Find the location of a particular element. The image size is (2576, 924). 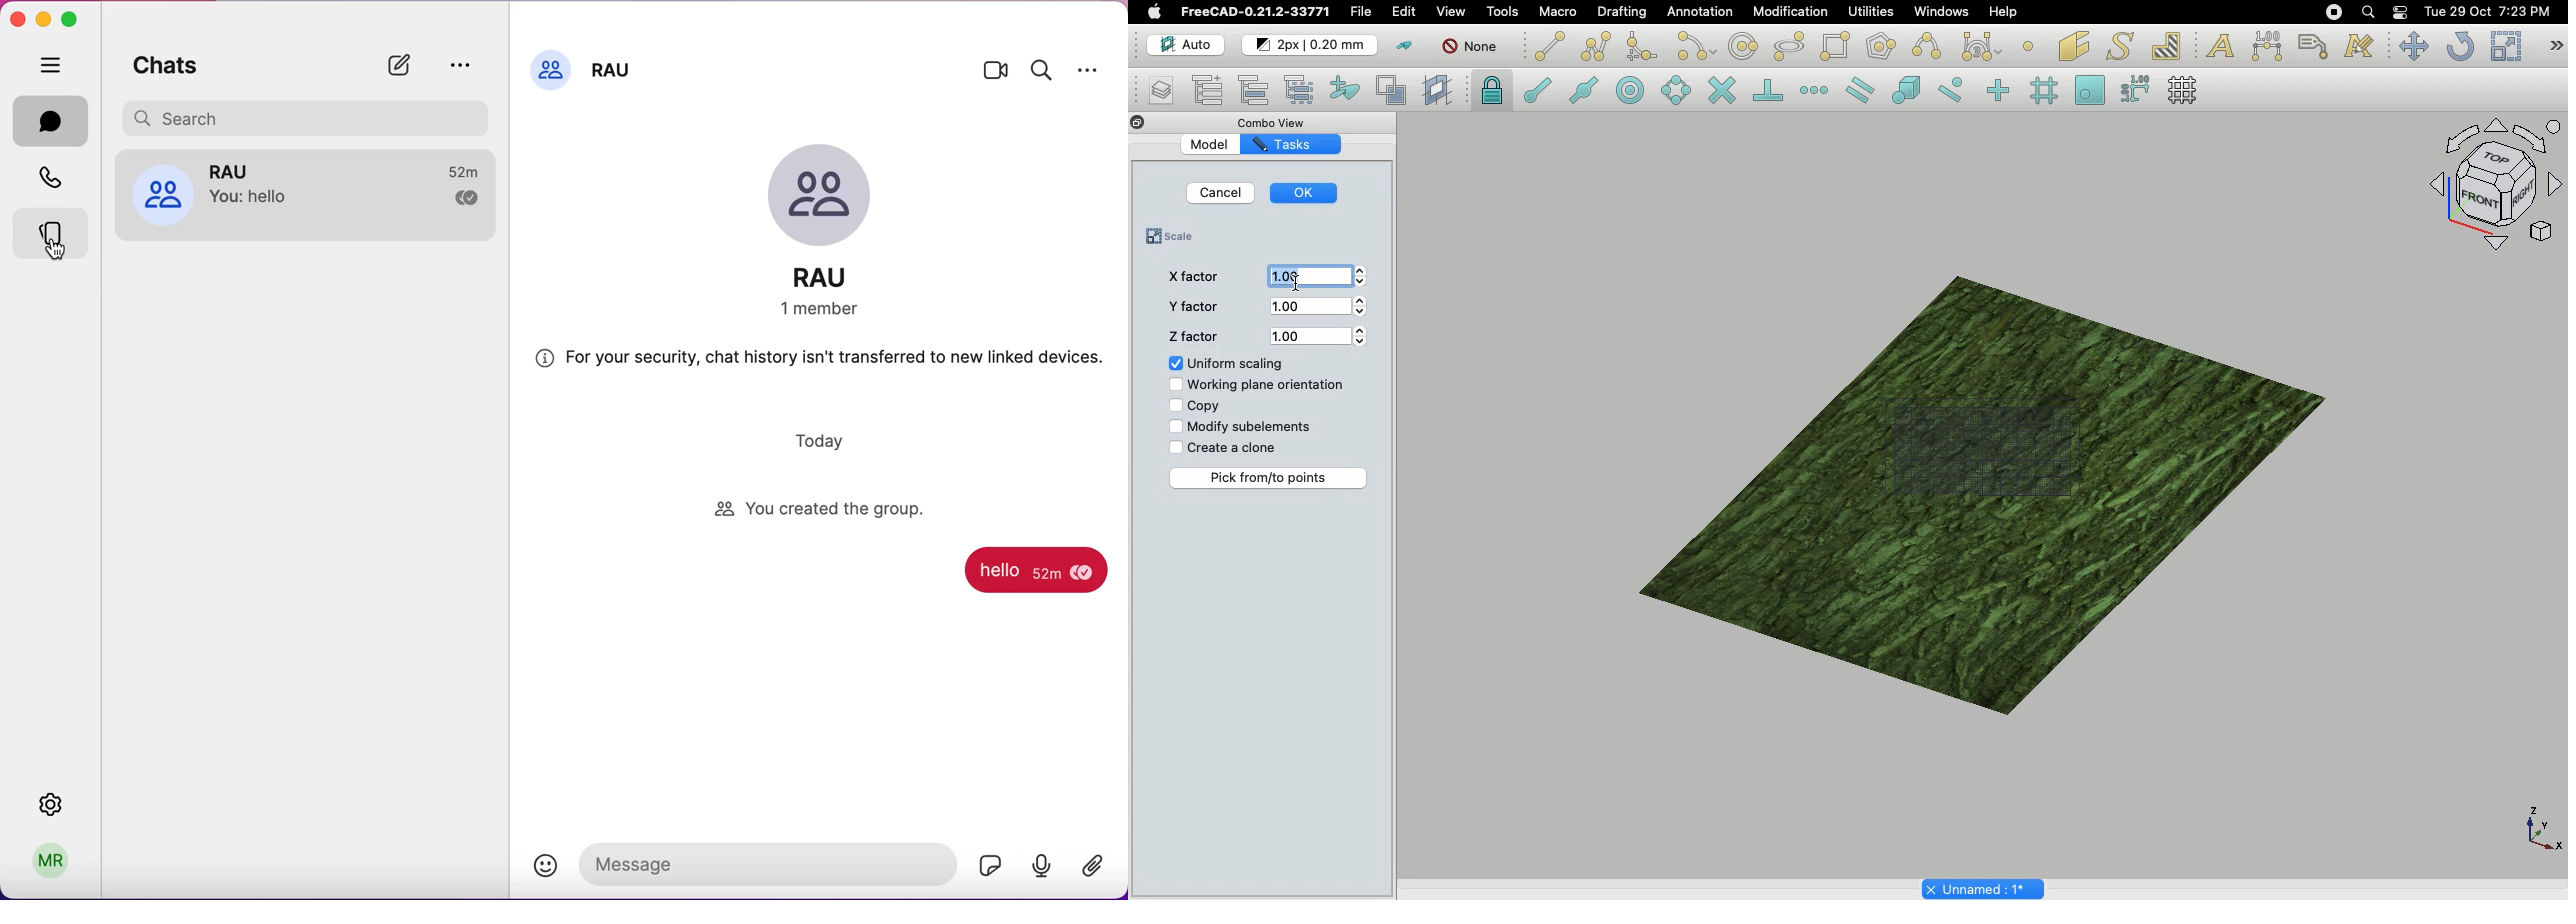

FreeCAD is located at coordinates (1254, 12).